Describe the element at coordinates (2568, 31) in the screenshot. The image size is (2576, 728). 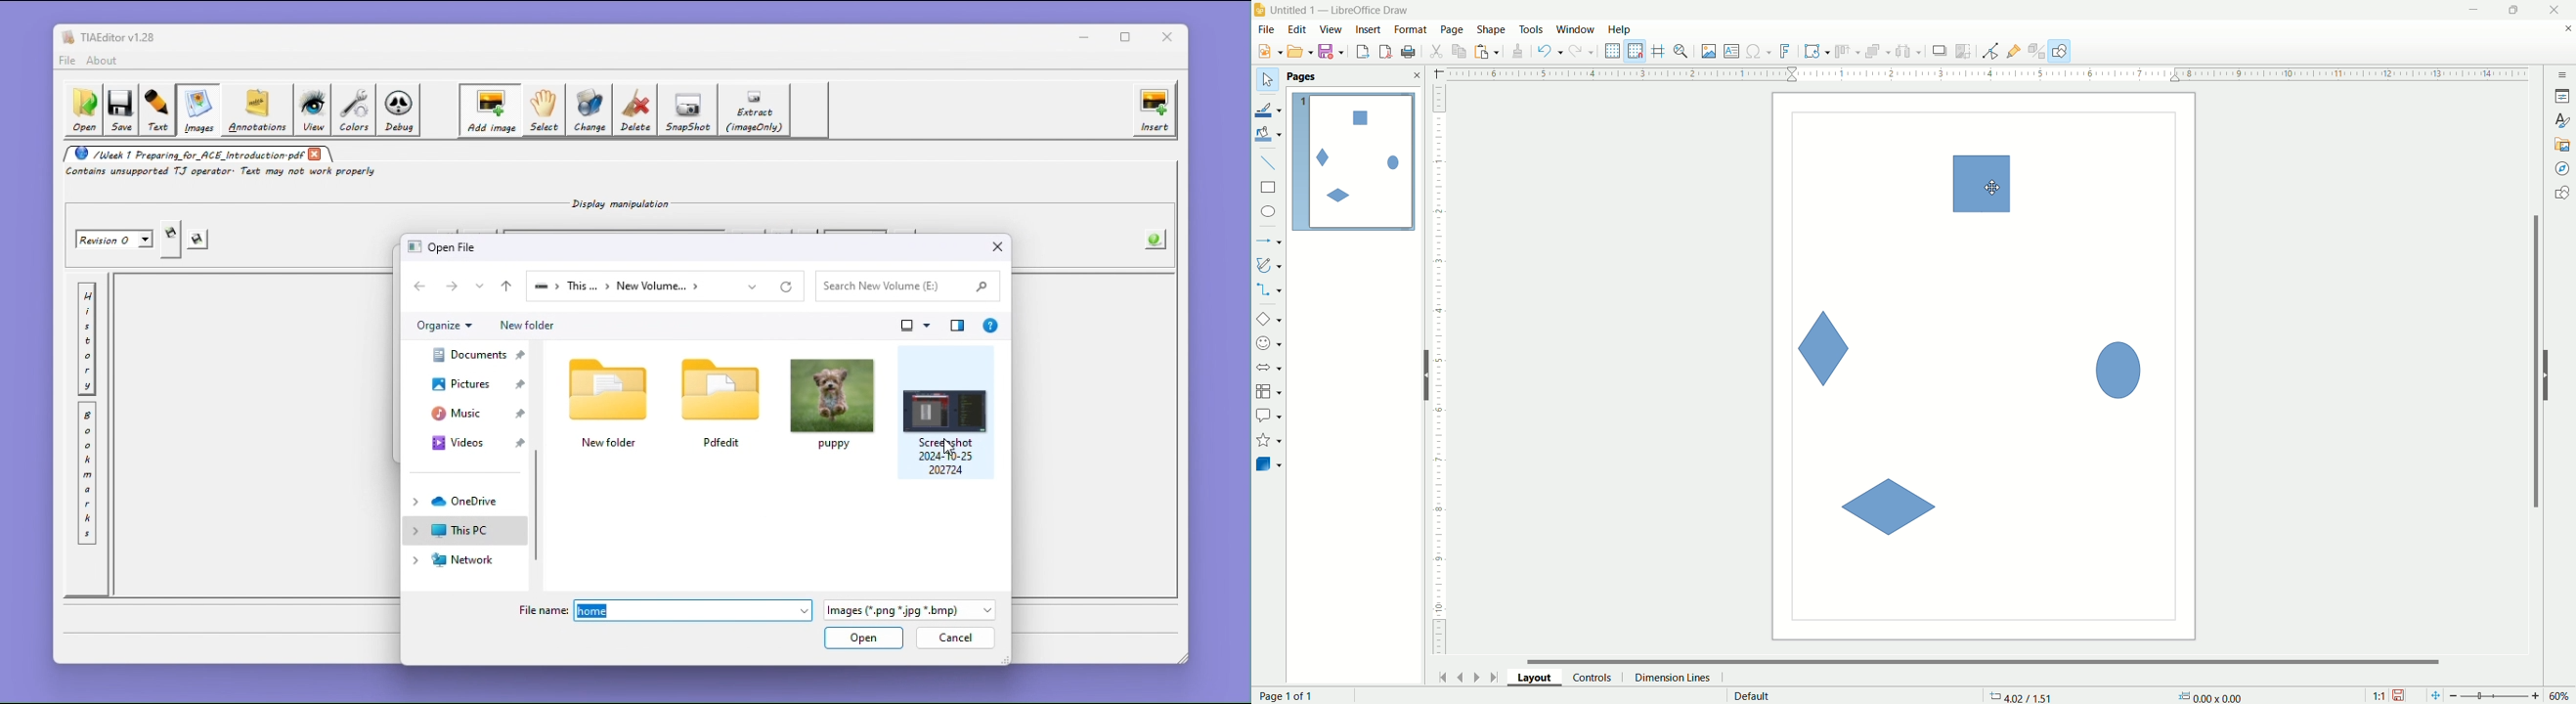
I see `close` at that location.